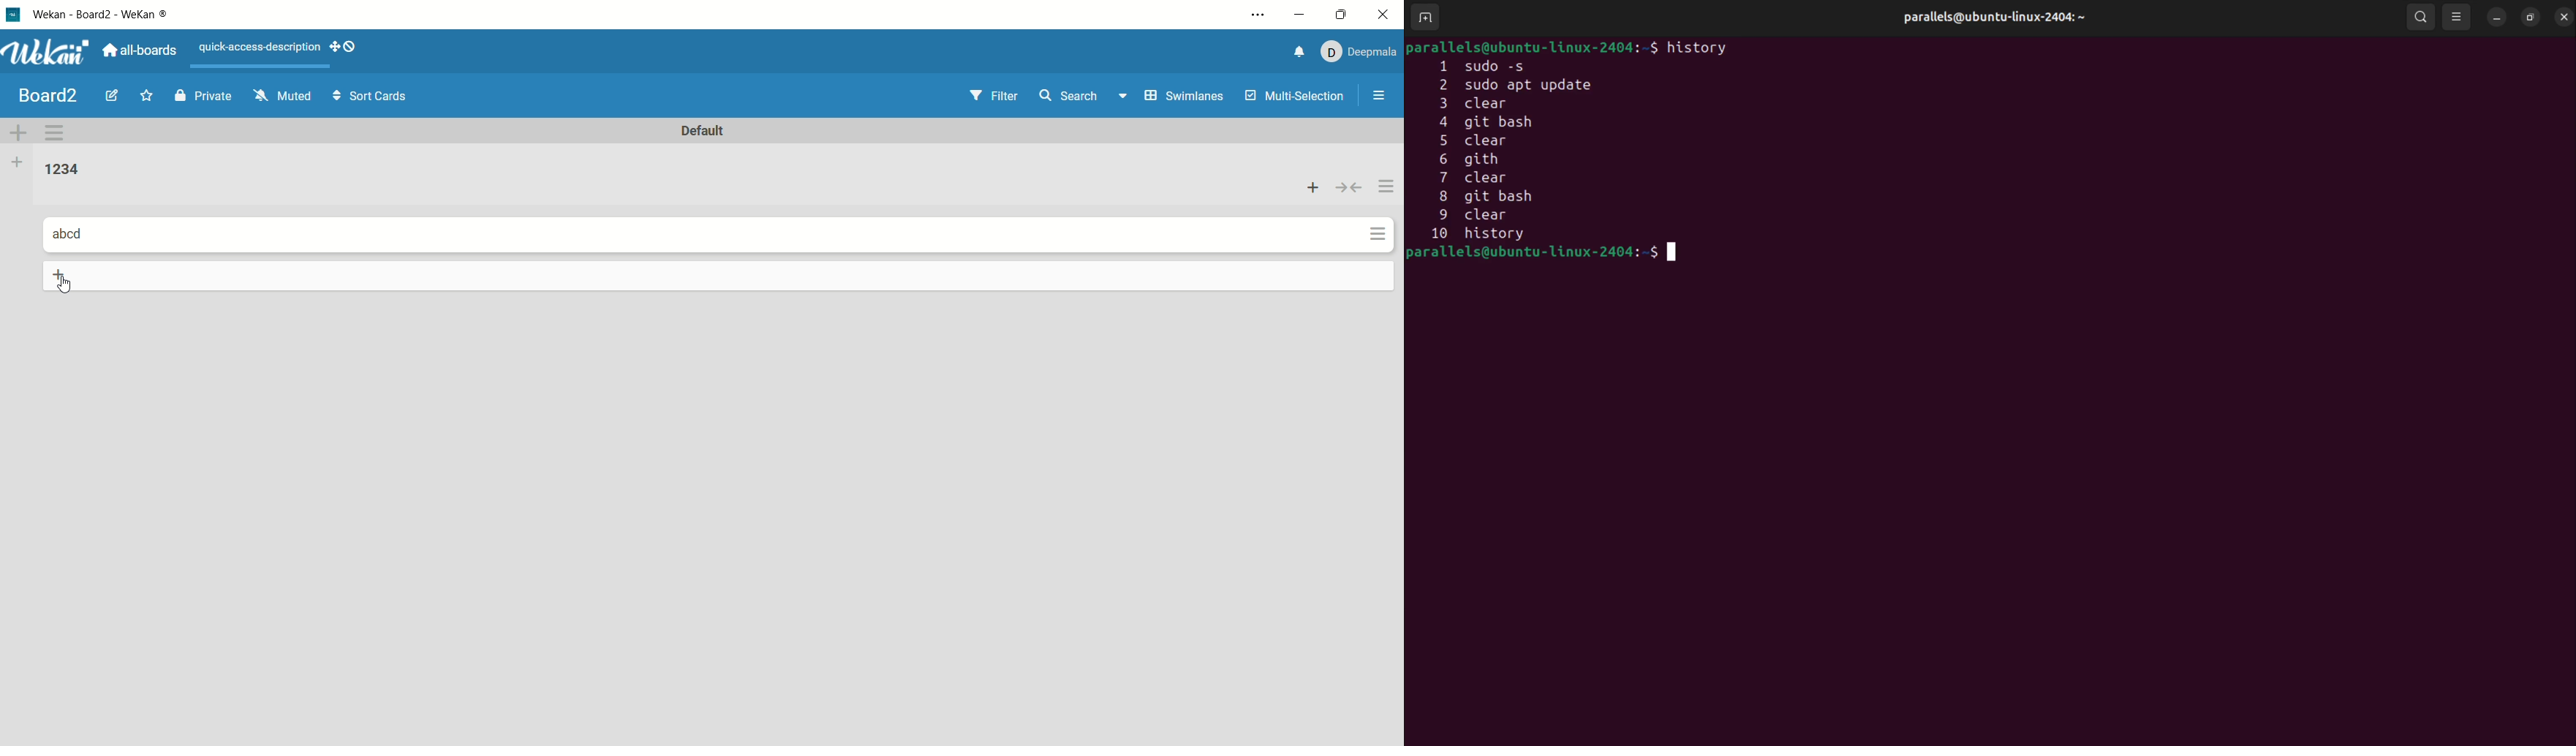 This screenshot has width=2576, height=756. I want to click on 2. sudo apt update, so click(1541, 86).